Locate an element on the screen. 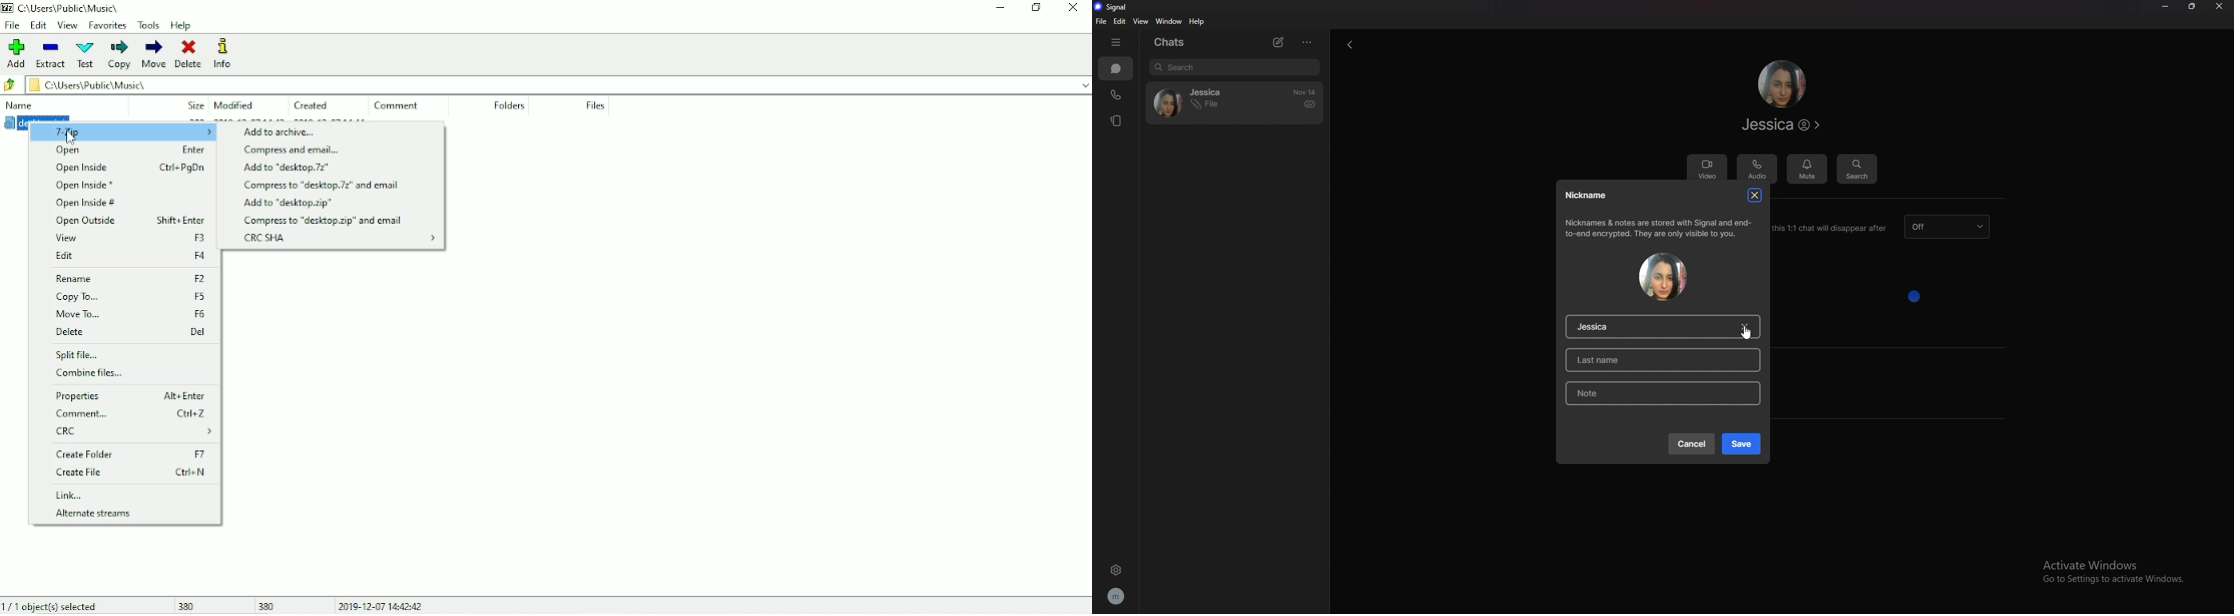 Image resolution: width=2240 pixels, height=616 pixels. Open Inside # is located at coordinates (90, 204).